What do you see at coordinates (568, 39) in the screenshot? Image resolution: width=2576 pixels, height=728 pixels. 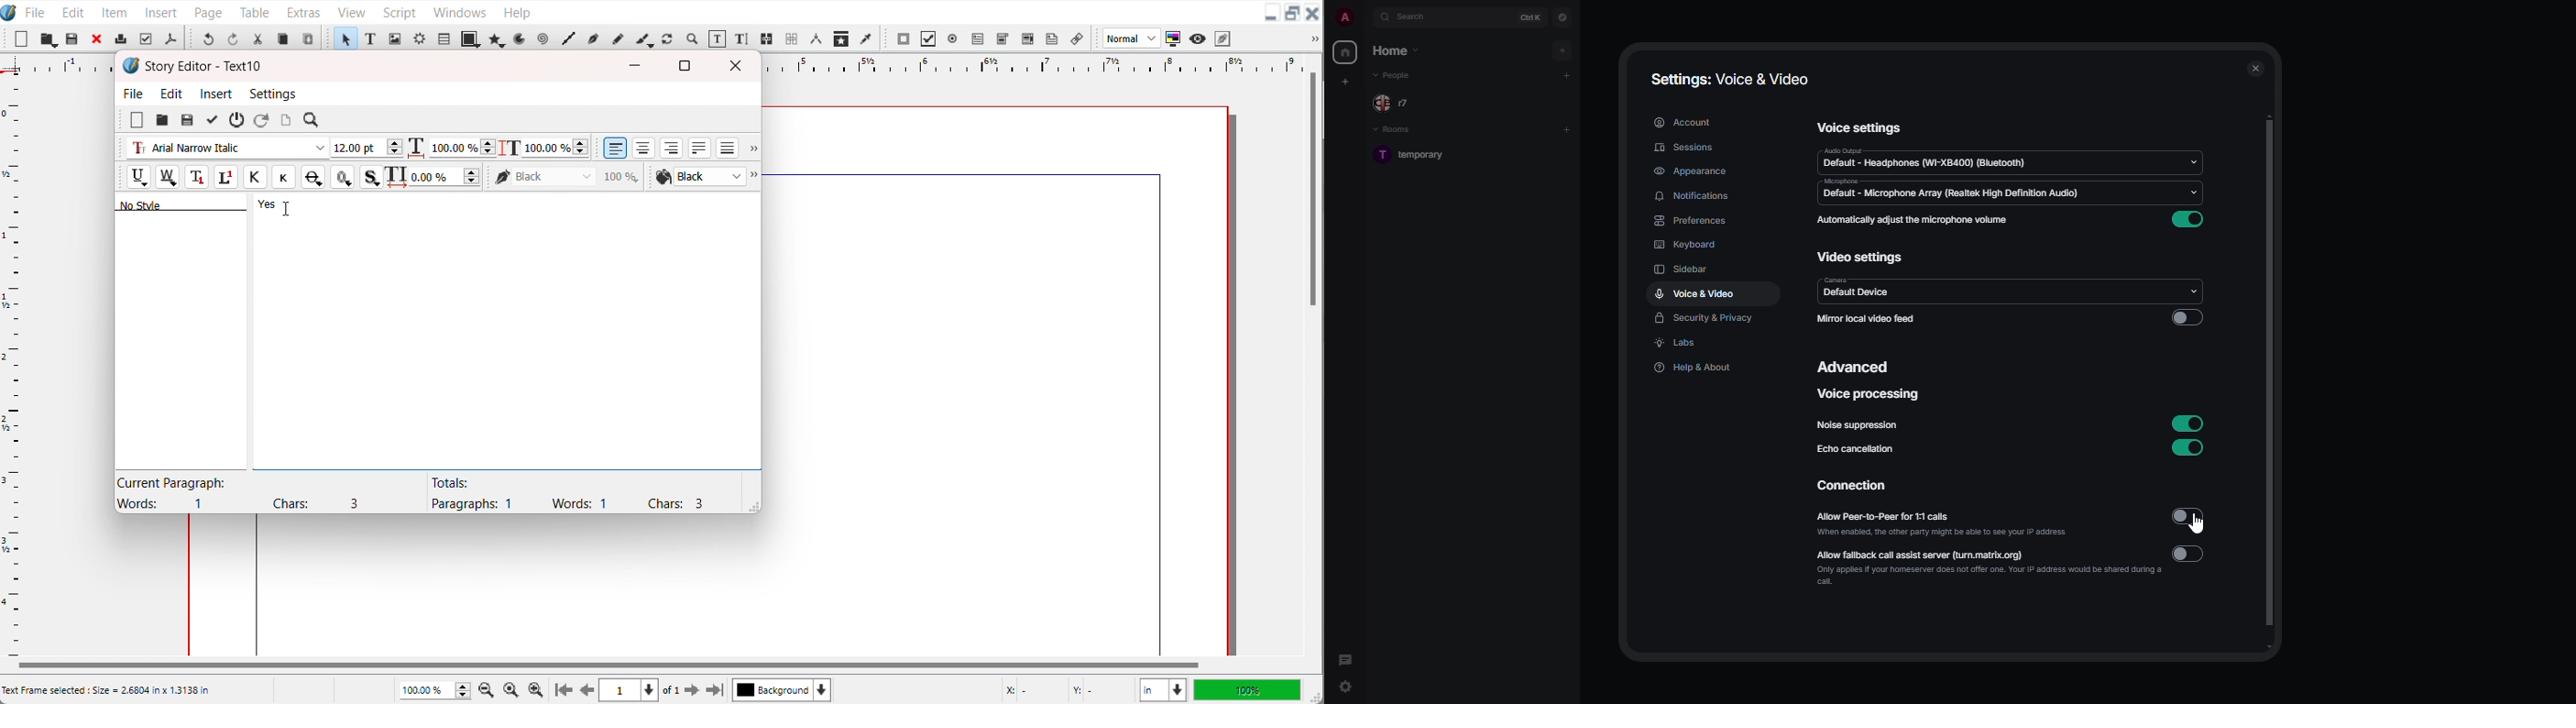 I see `Line` at bounding box center [568, 39].